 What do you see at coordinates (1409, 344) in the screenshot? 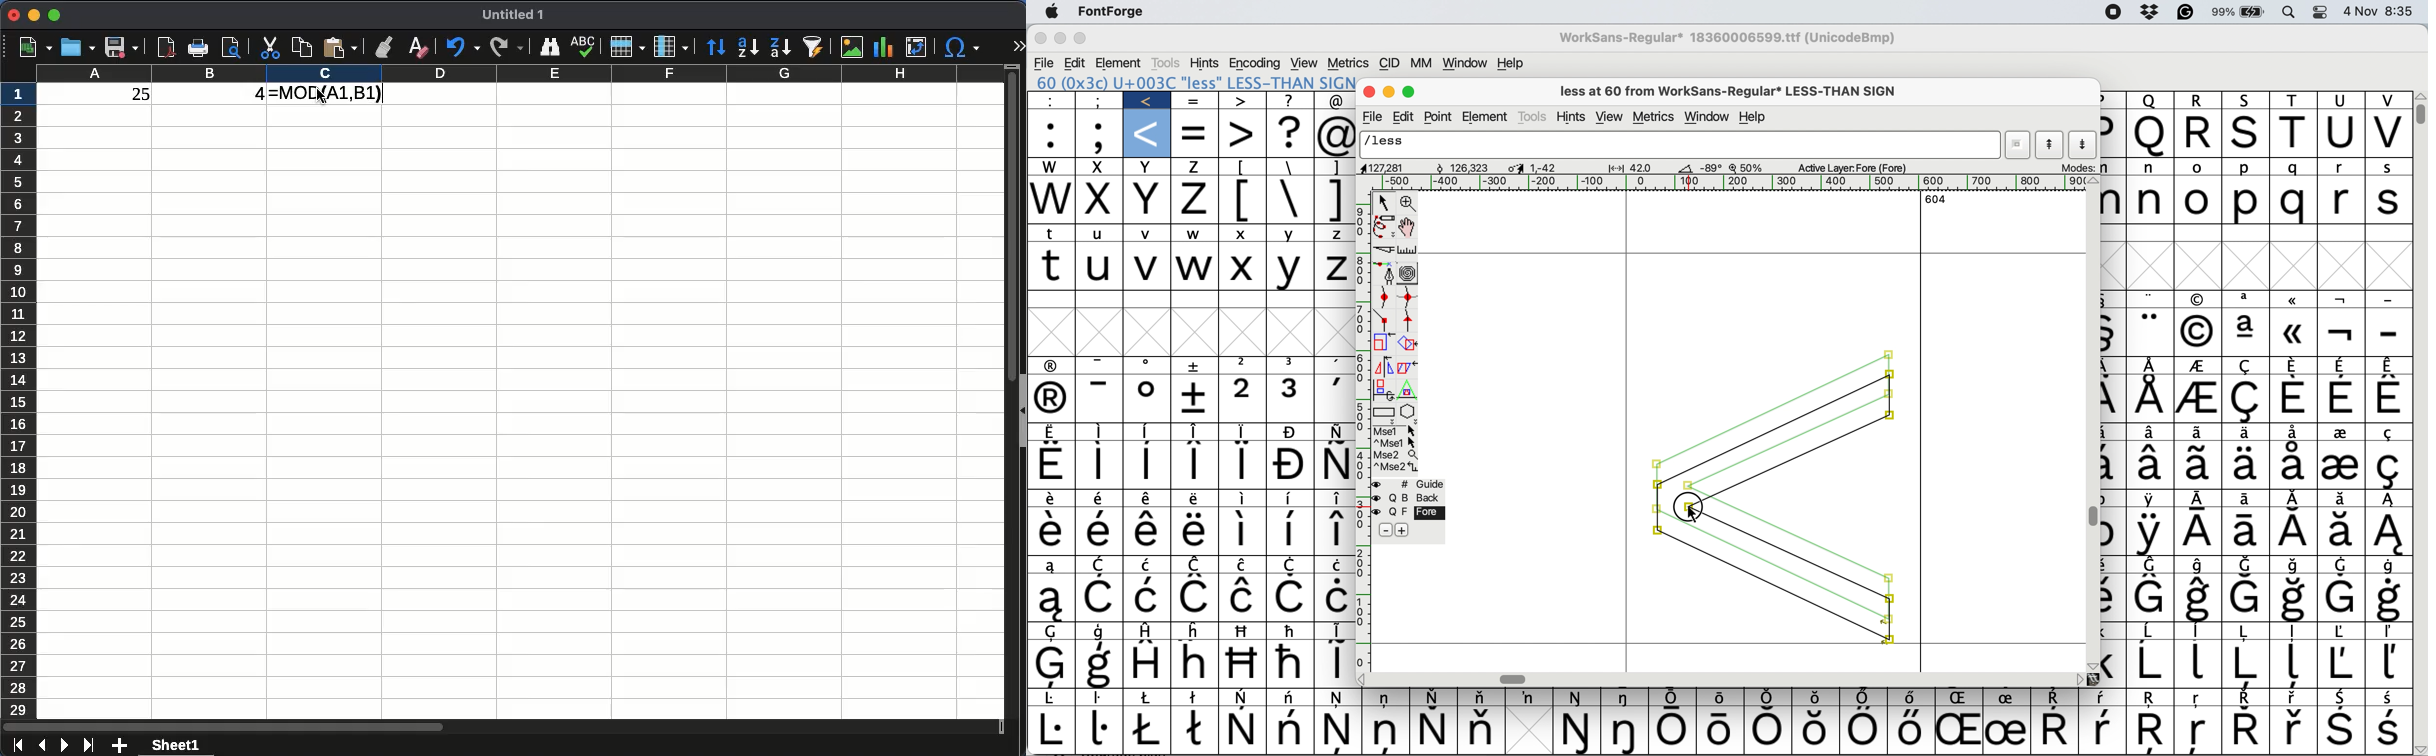
I see `rotate the selection` at bounding box center [1409, 344].